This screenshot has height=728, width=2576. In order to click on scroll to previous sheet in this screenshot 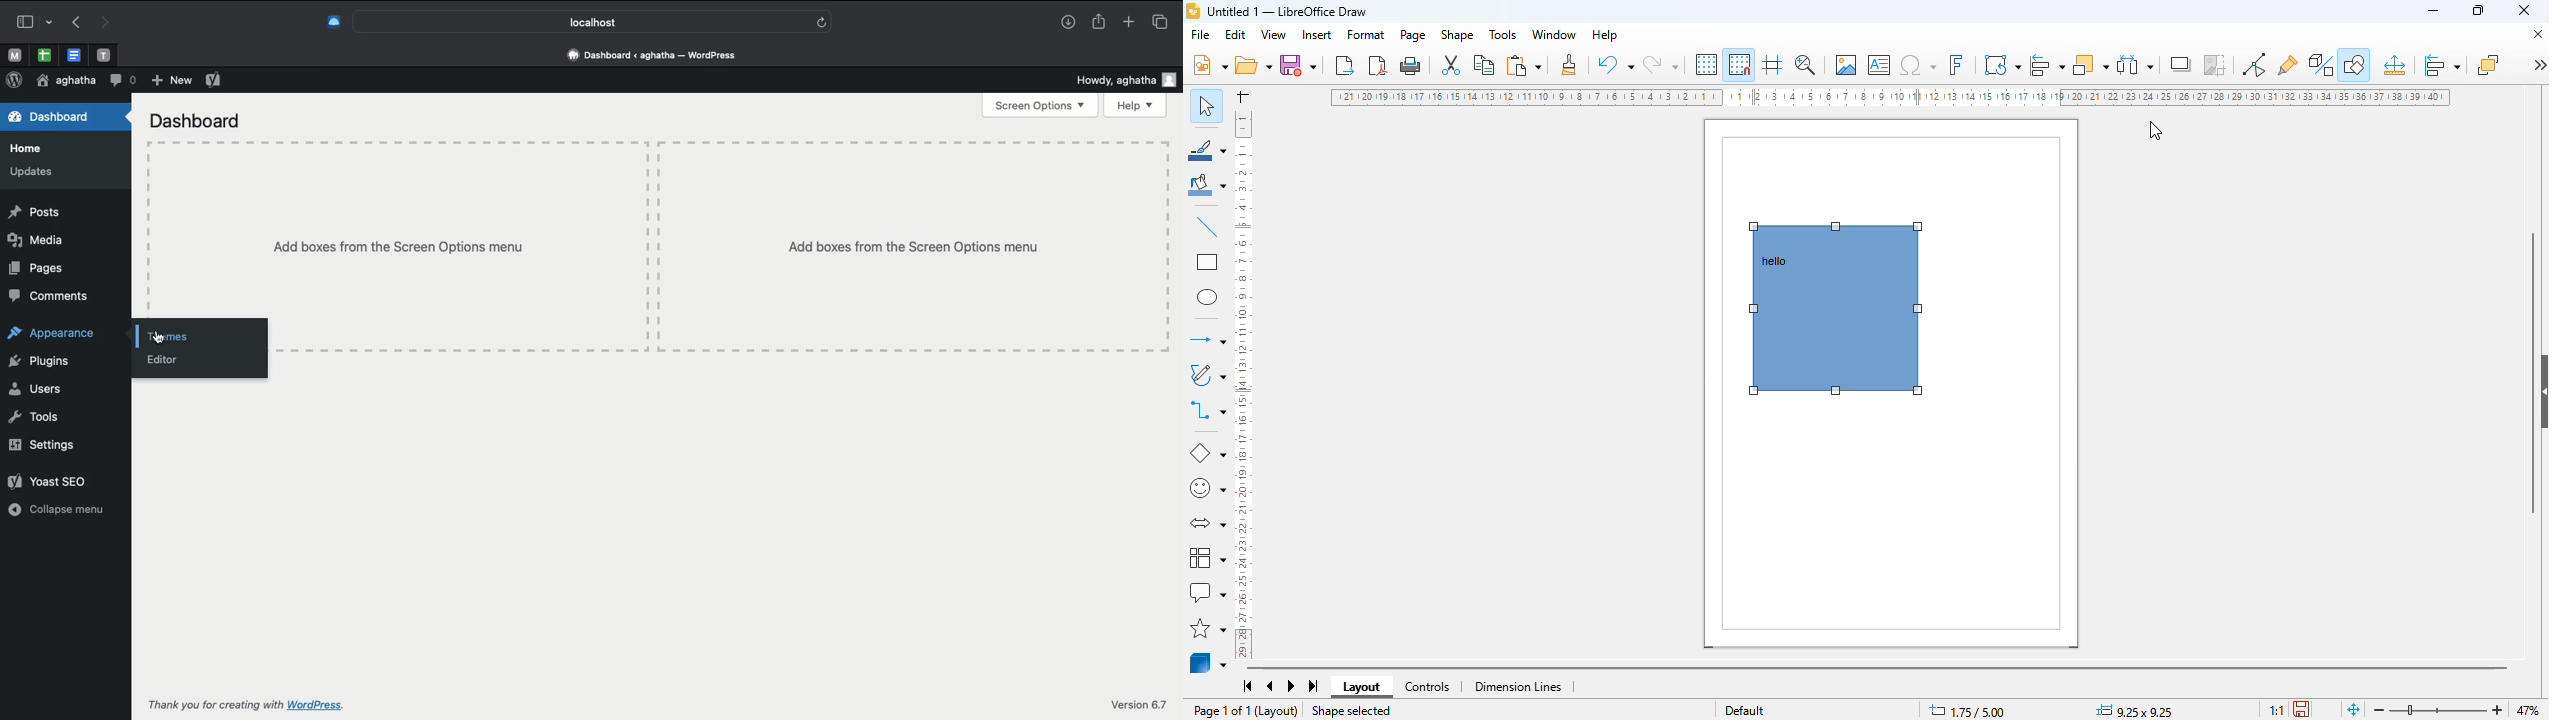, I will do `click(1270, 687)`.